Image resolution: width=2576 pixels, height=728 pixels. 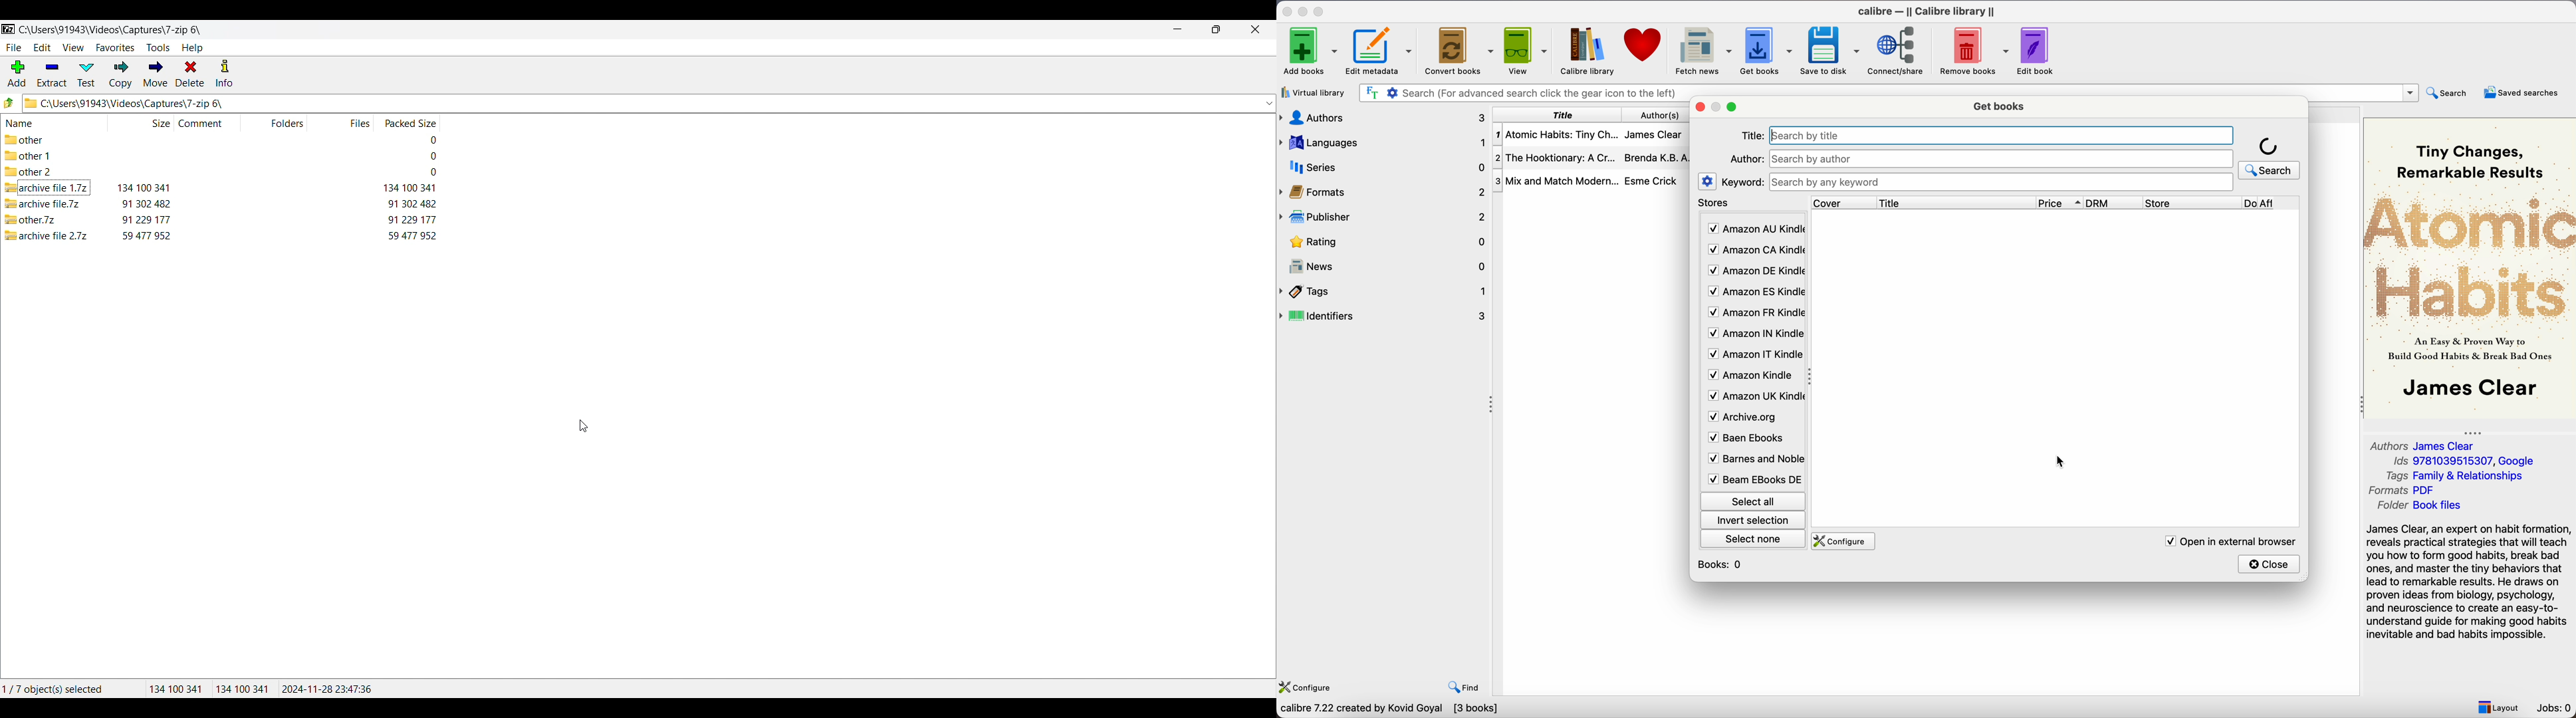 I want to click on synopsis, so click(x=2470, y=581).